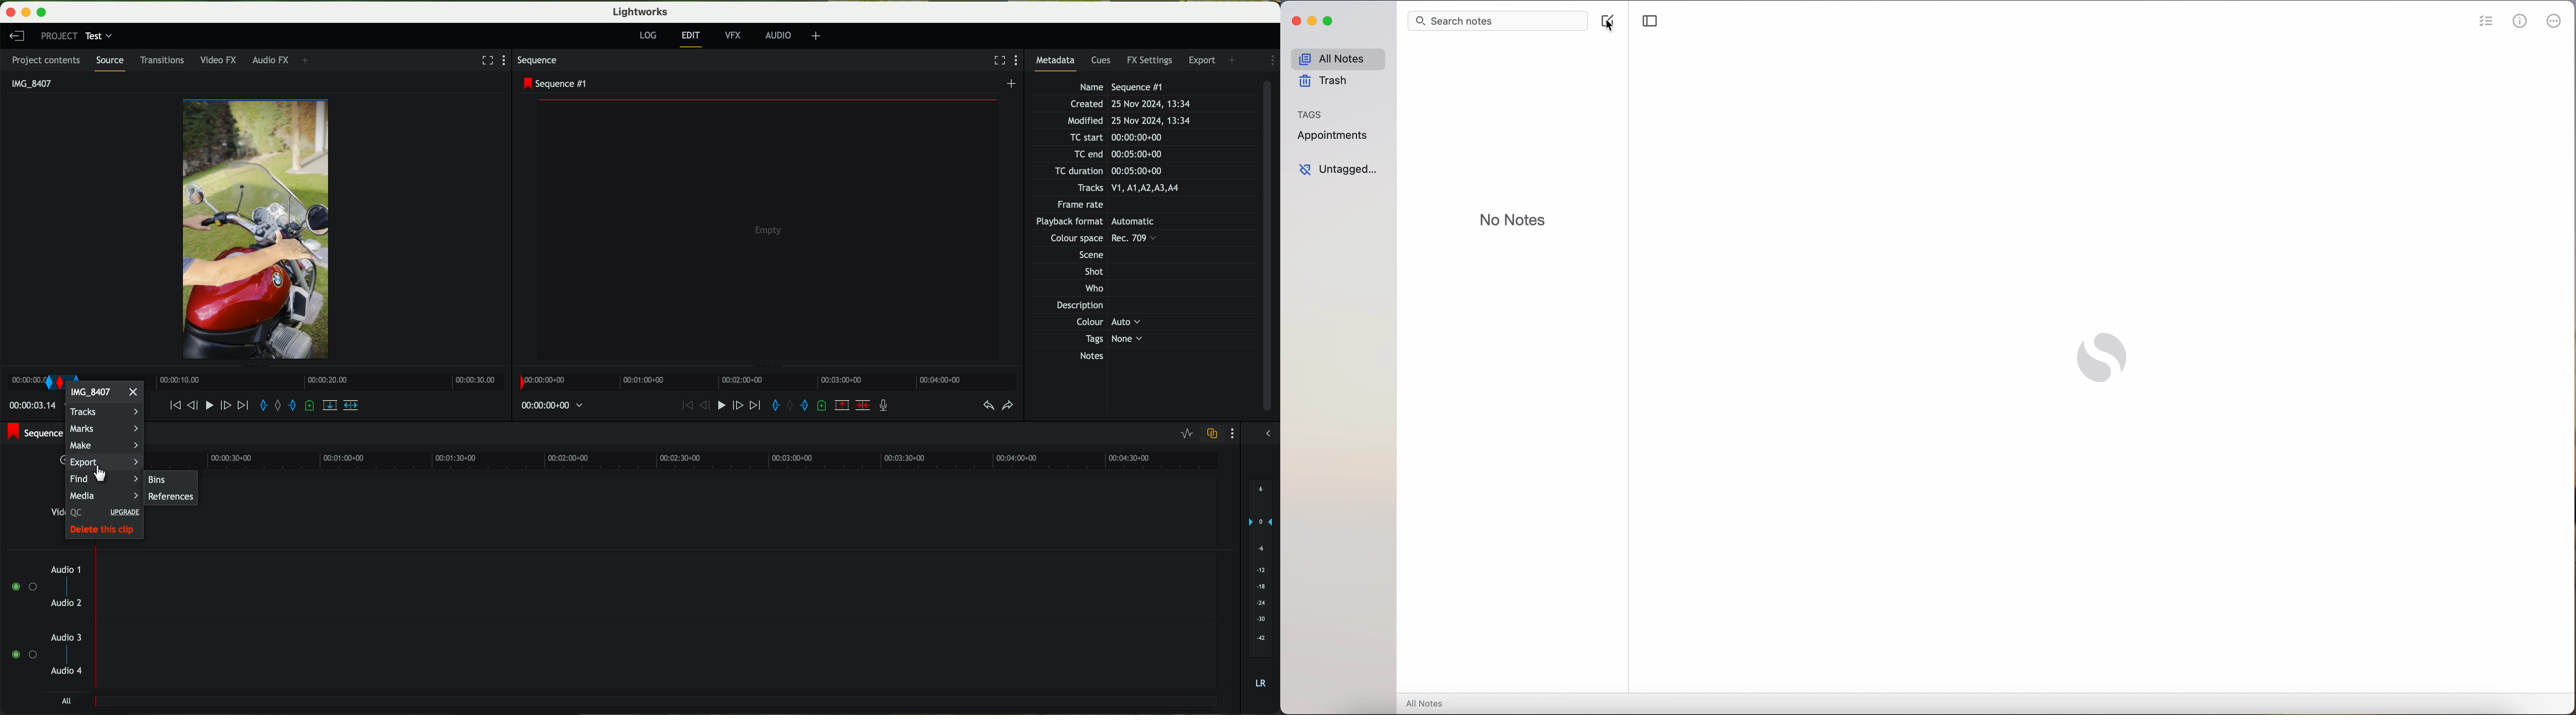 Image resolution: width=2576 pixels, height=728 pixels. I want to click on move backward, so click(681, 406).